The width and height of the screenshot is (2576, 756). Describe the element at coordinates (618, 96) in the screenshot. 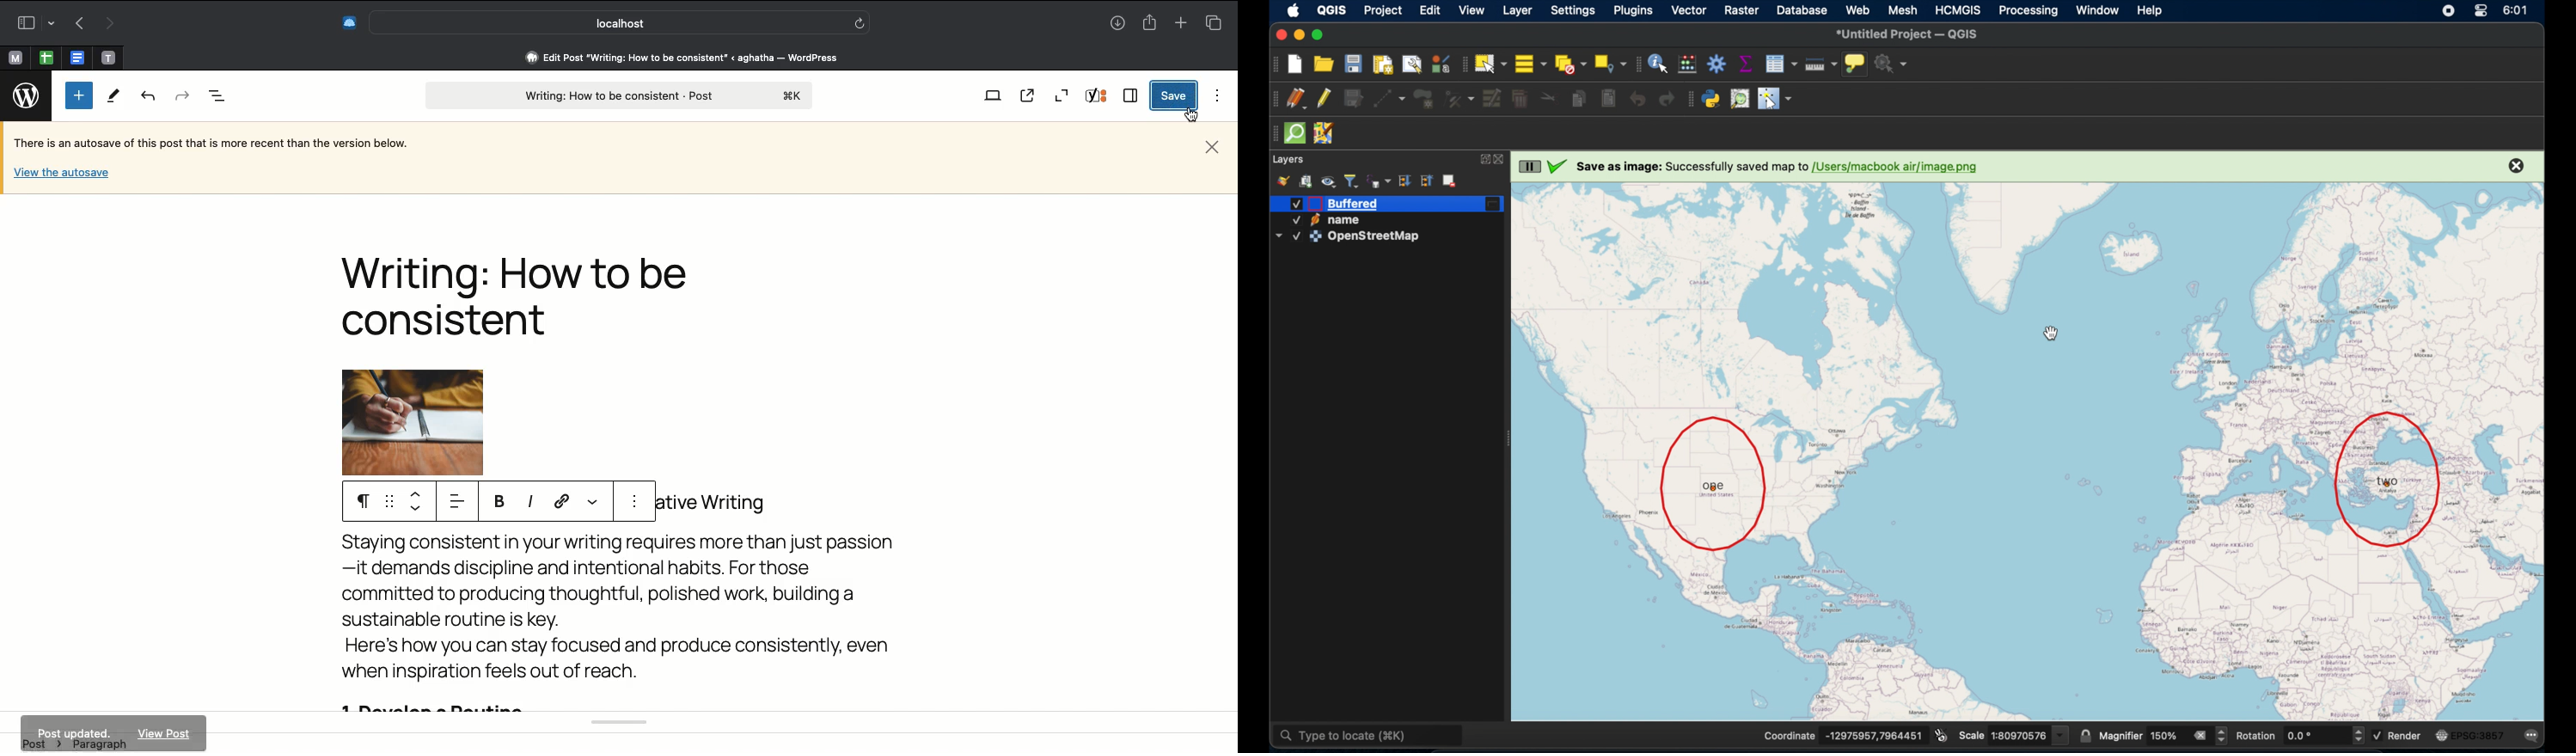

I see `Post` at that location.